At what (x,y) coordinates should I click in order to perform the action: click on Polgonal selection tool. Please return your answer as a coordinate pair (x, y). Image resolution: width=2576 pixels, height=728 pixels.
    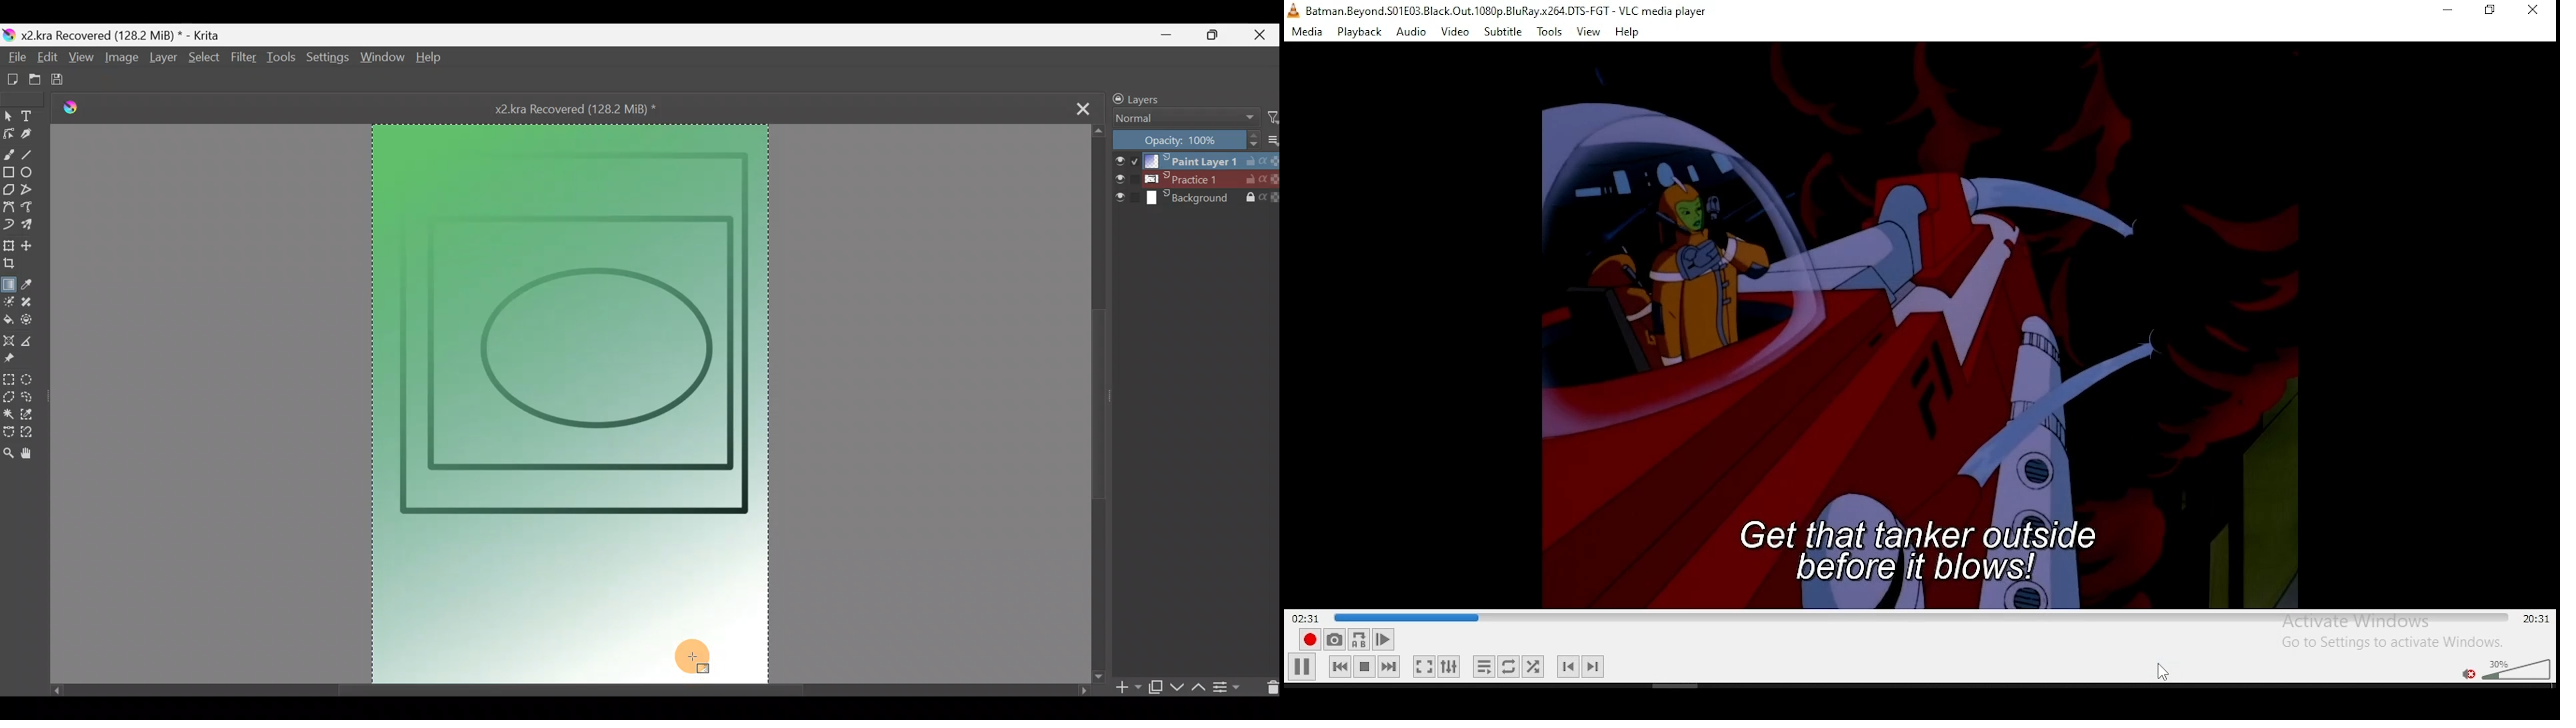
    Looking at the image, I should click on (8, 398).